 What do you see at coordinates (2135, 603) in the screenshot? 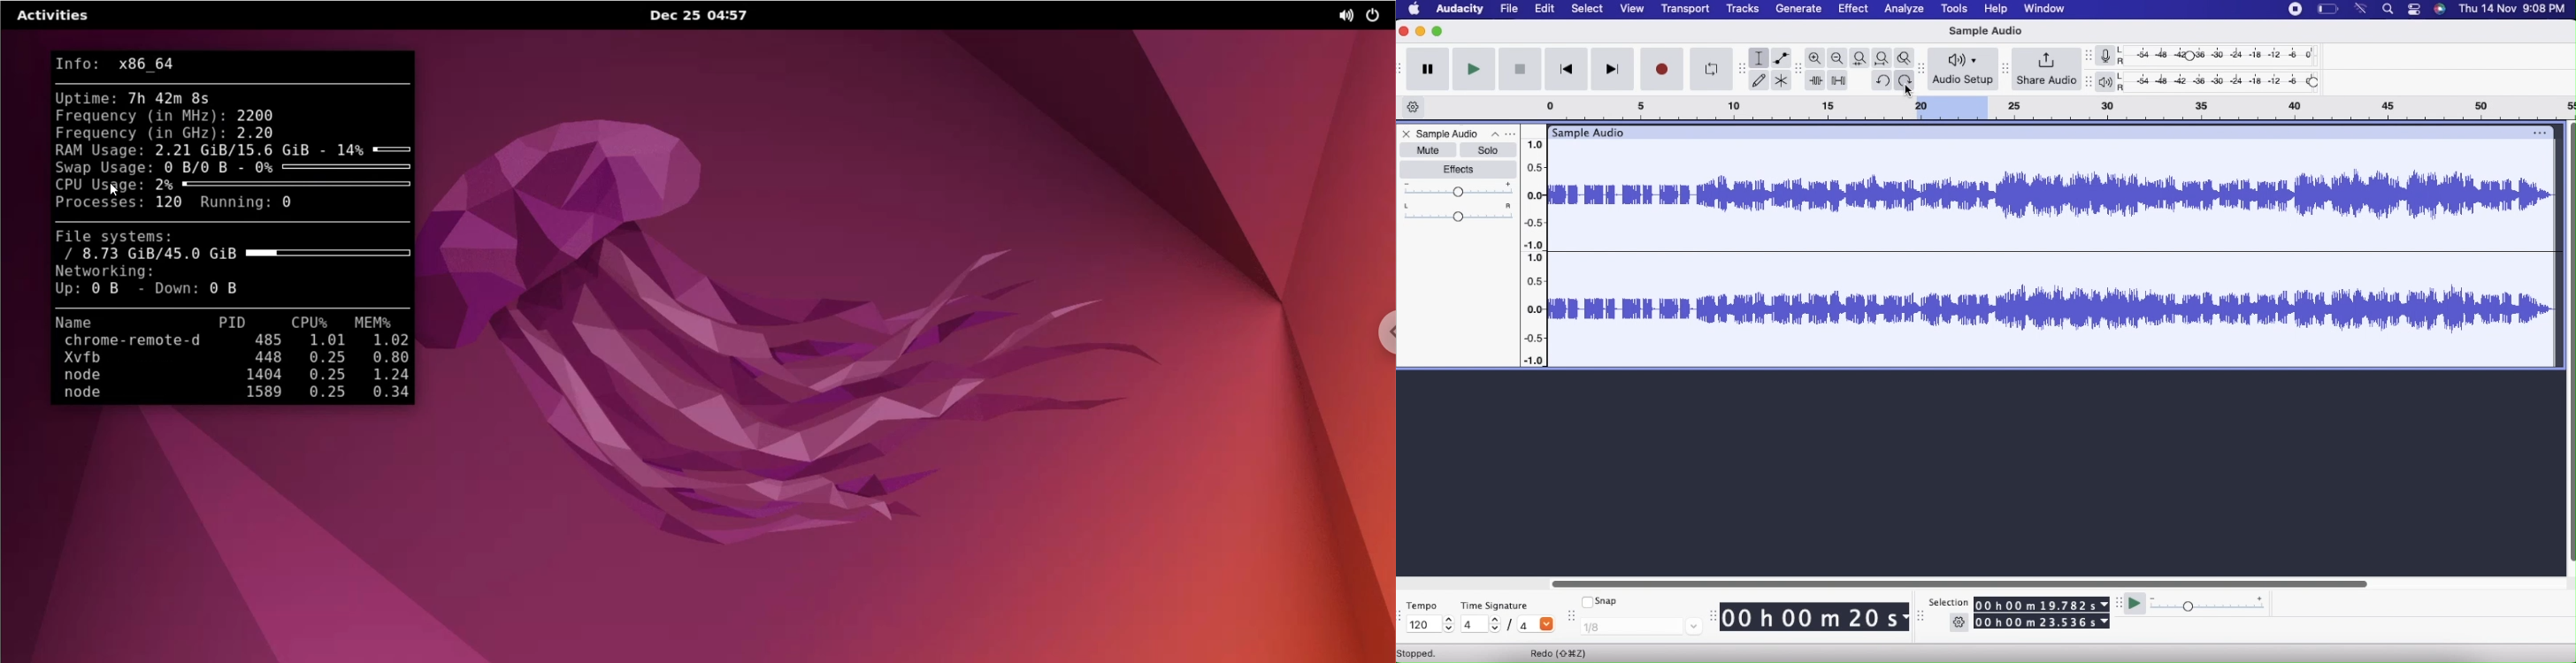
I see `Play at speed` at bounding box center [2135, 603].